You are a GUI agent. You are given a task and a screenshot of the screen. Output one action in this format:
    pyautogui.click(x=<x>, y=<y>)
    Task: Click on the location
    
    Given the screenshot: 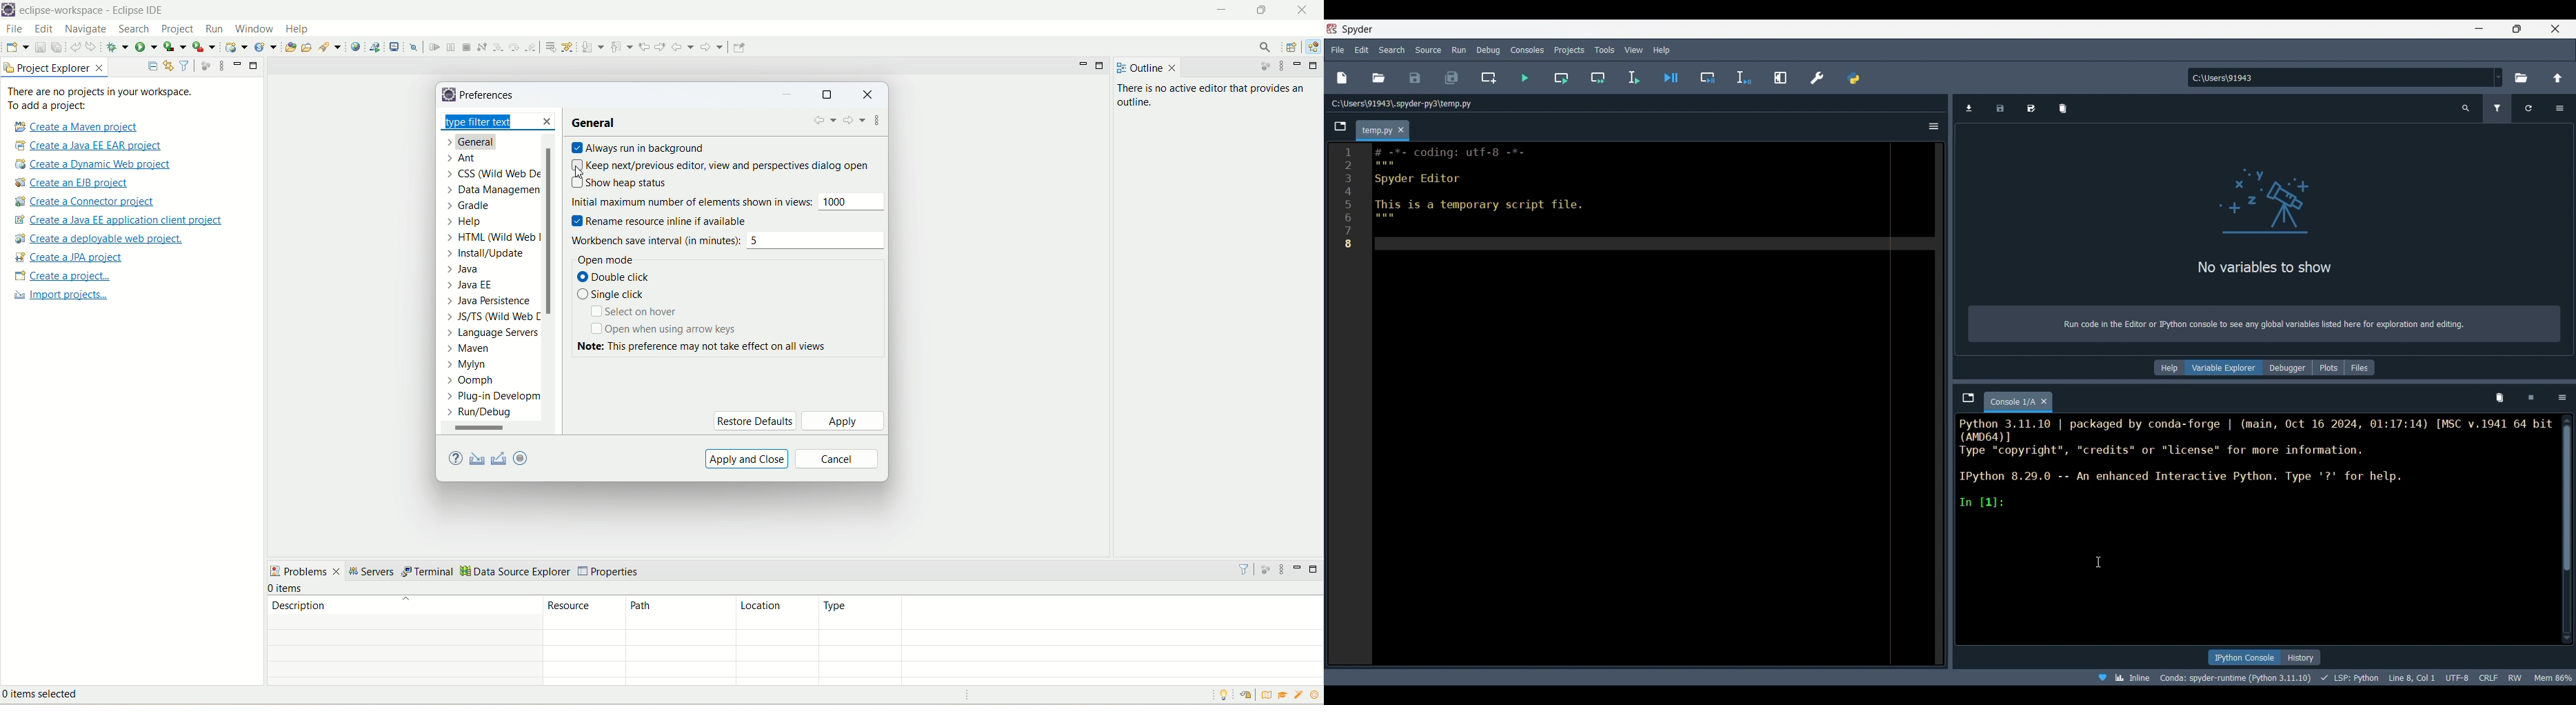 What is the action you would take?
    pyautogui.click(x=775, y=613)
    